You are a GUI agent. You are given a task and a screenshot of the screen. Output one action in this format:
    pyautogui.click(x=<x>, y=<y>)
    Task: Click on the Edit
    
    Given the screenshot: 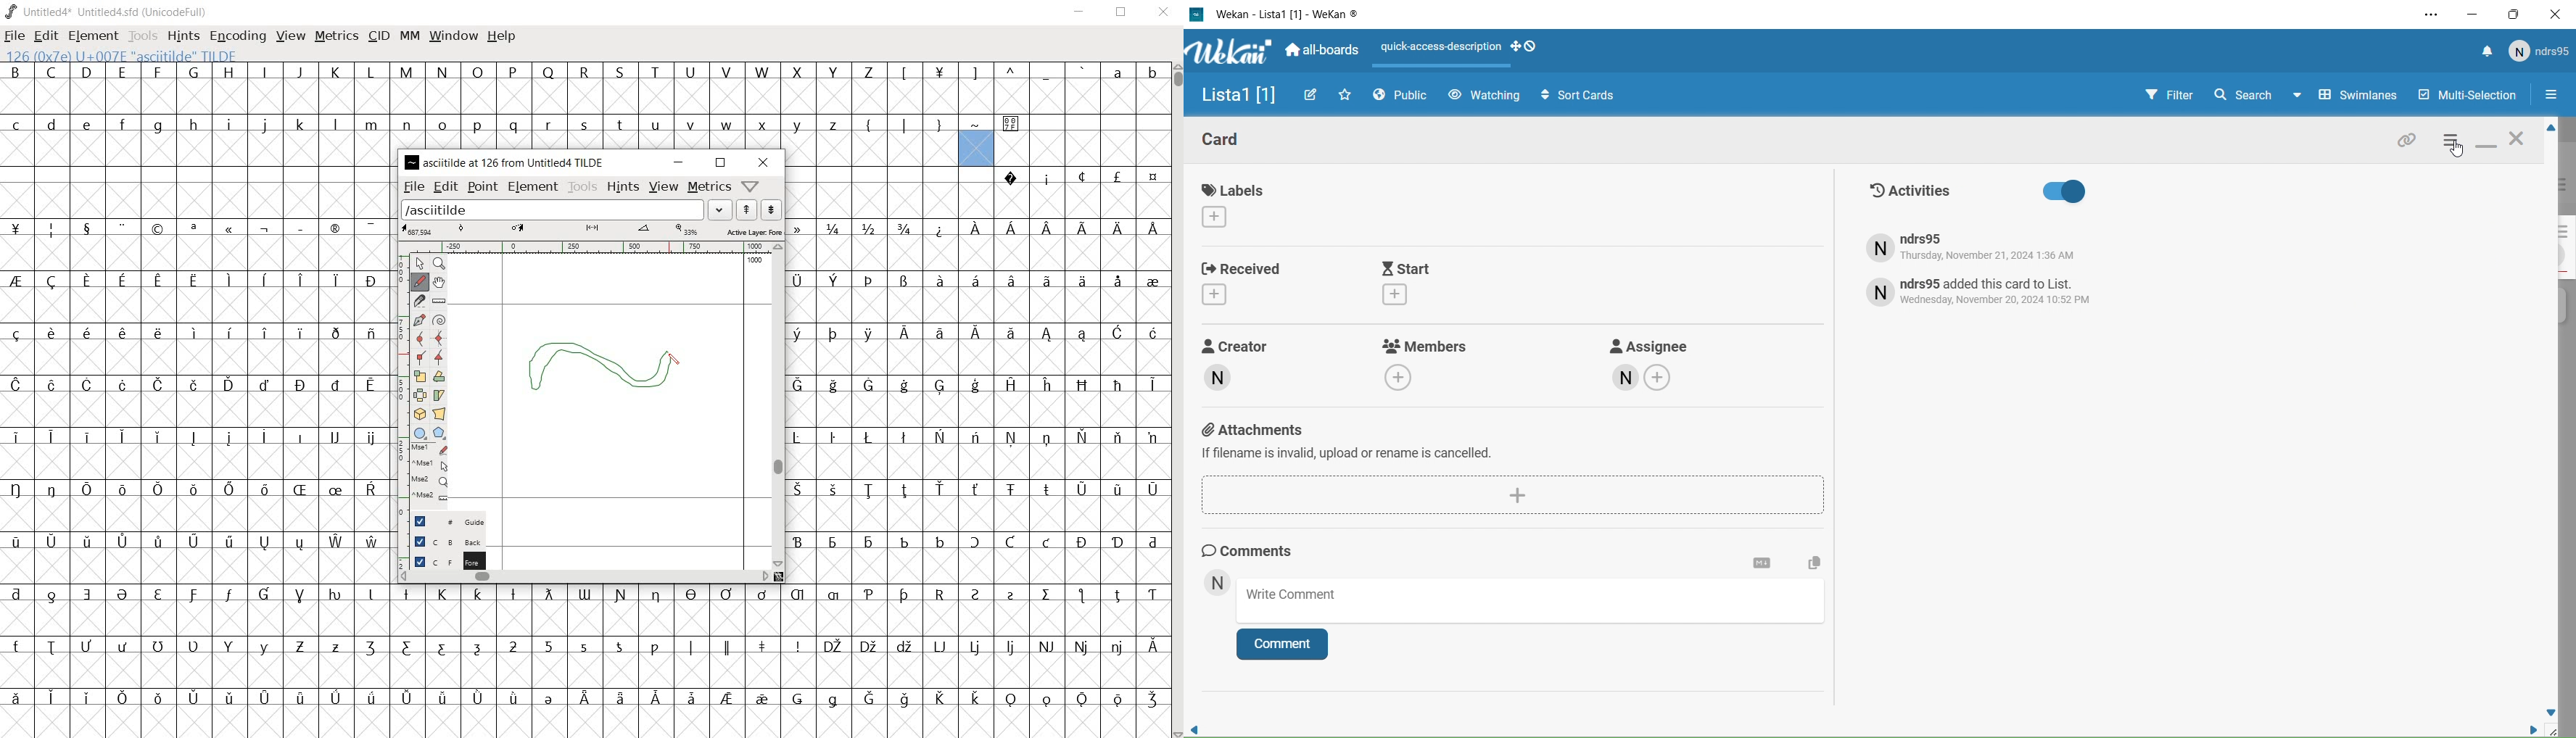 What is the action you would take?
    pyautogui.click(x=1312, y=96)
    